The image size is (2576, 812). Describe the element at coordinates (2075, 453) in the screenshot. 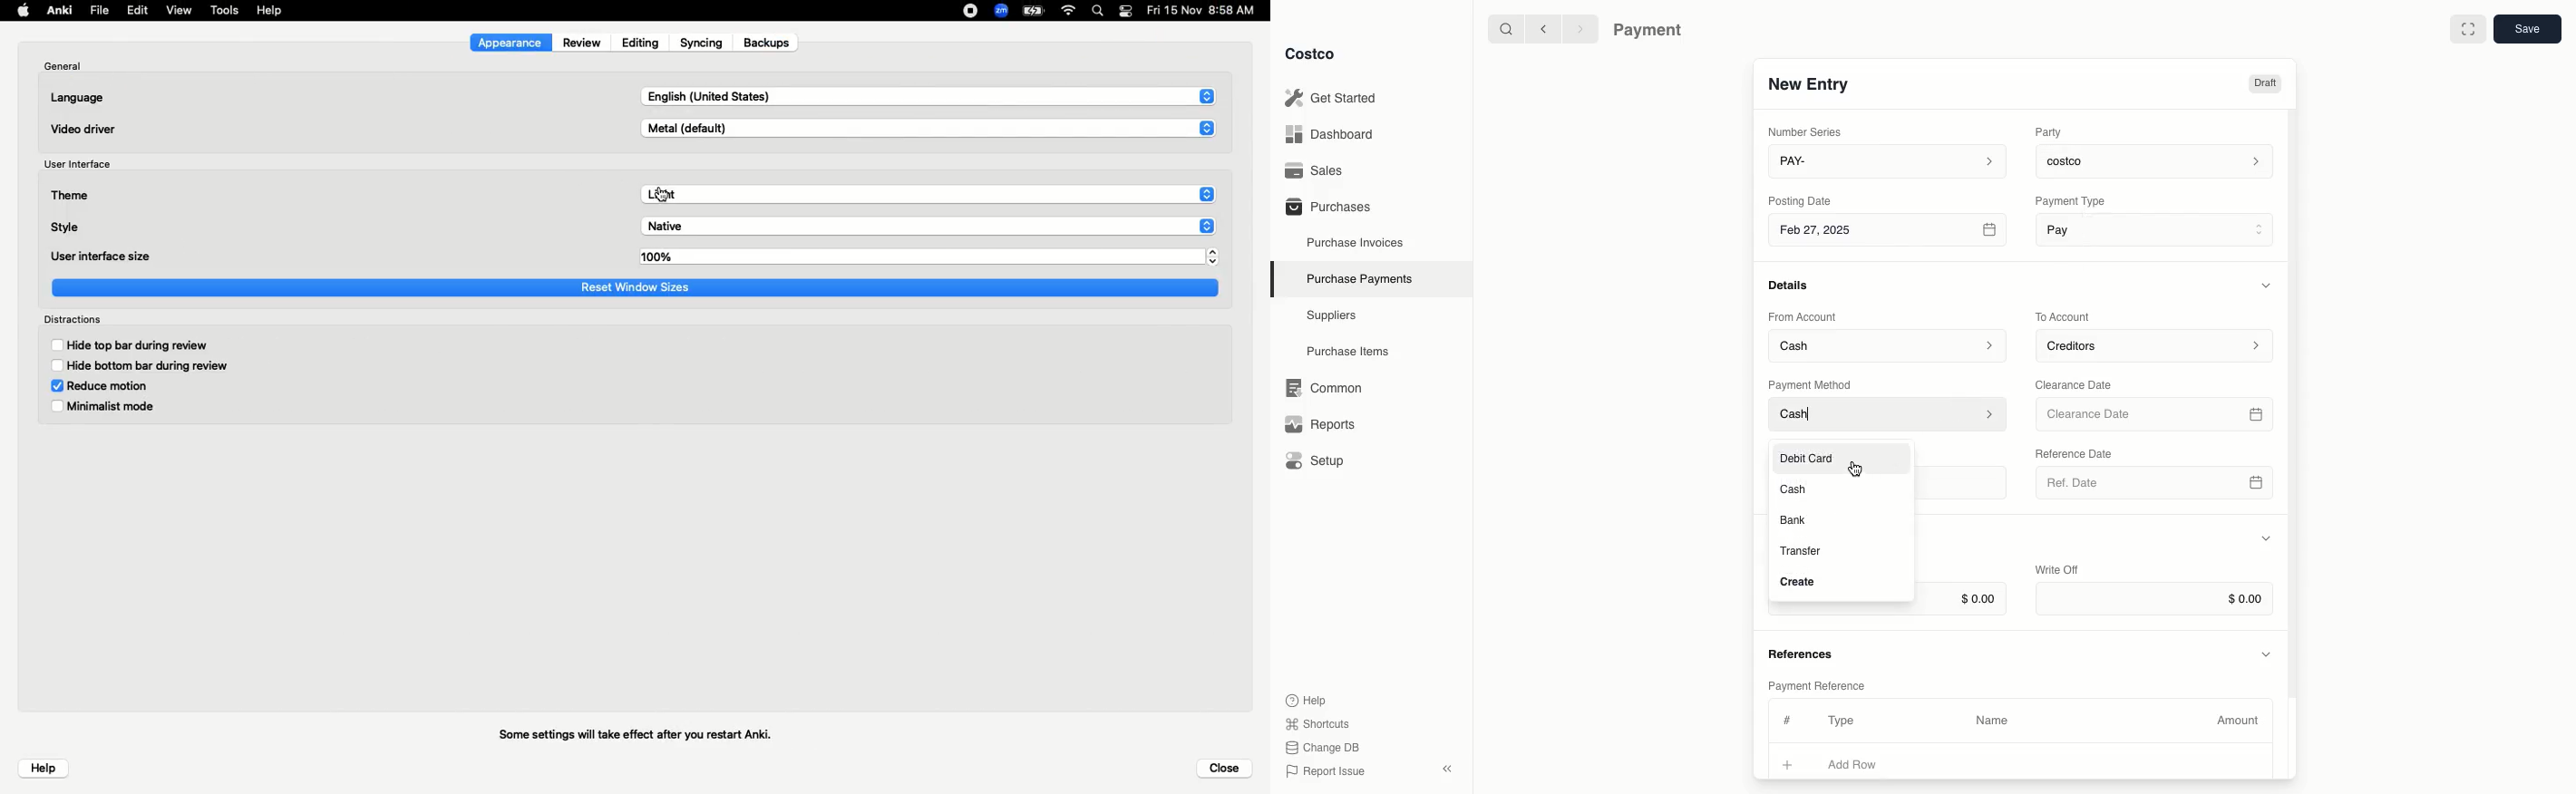

I see `‘Reference Date` at that location.